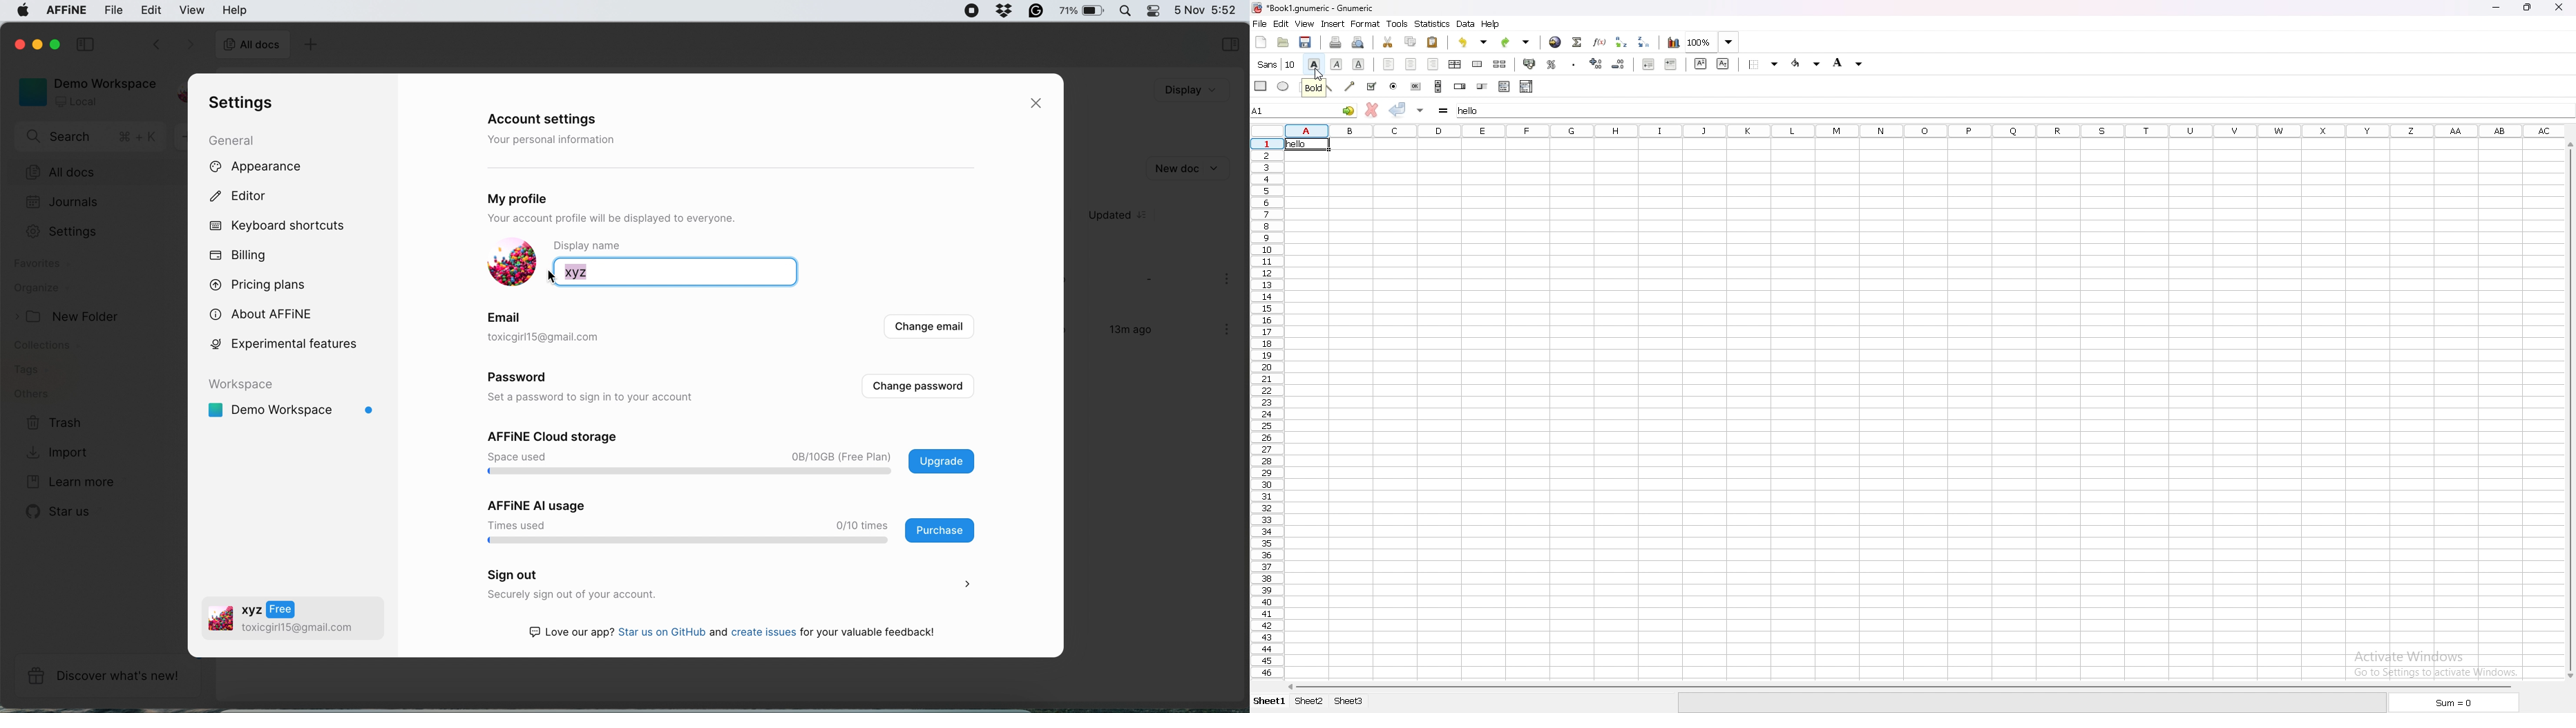 This screenshot has width=2576, height=728. I want to click on editor, so click(248, 198).